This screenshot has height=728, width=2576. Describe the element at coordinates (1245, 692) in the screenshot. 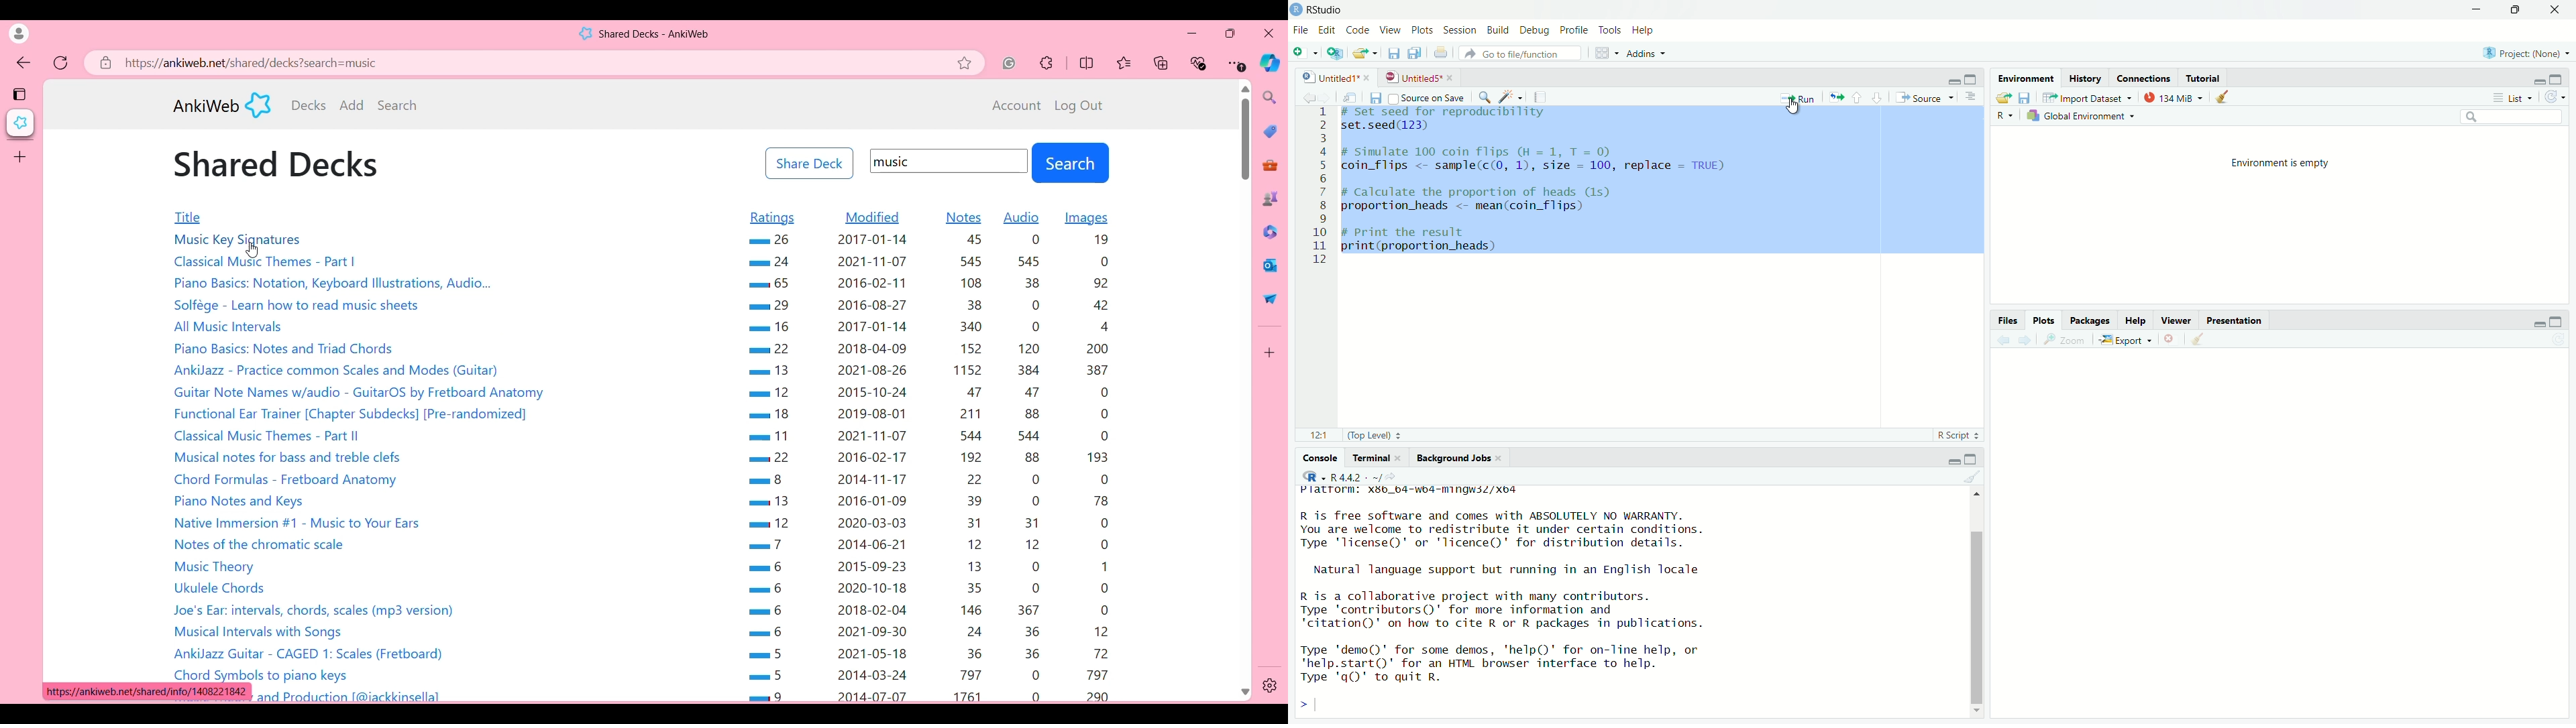

I see `Quick slide to bottom` at that location.